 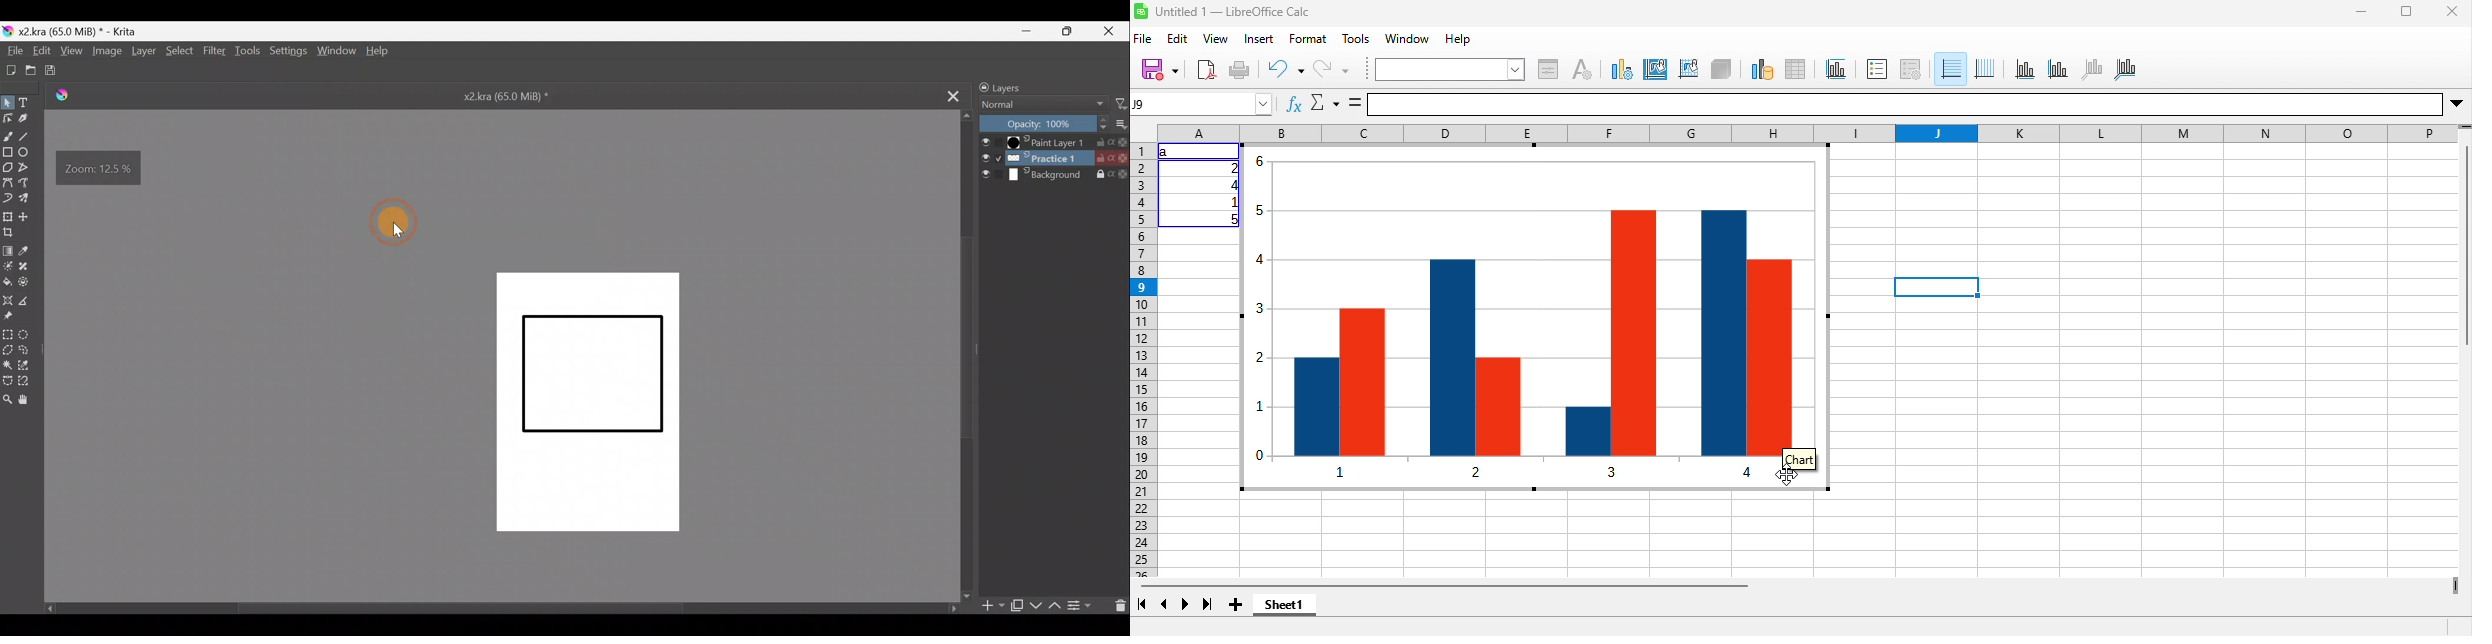 I want to click on Select, so click(x=181, y=52).